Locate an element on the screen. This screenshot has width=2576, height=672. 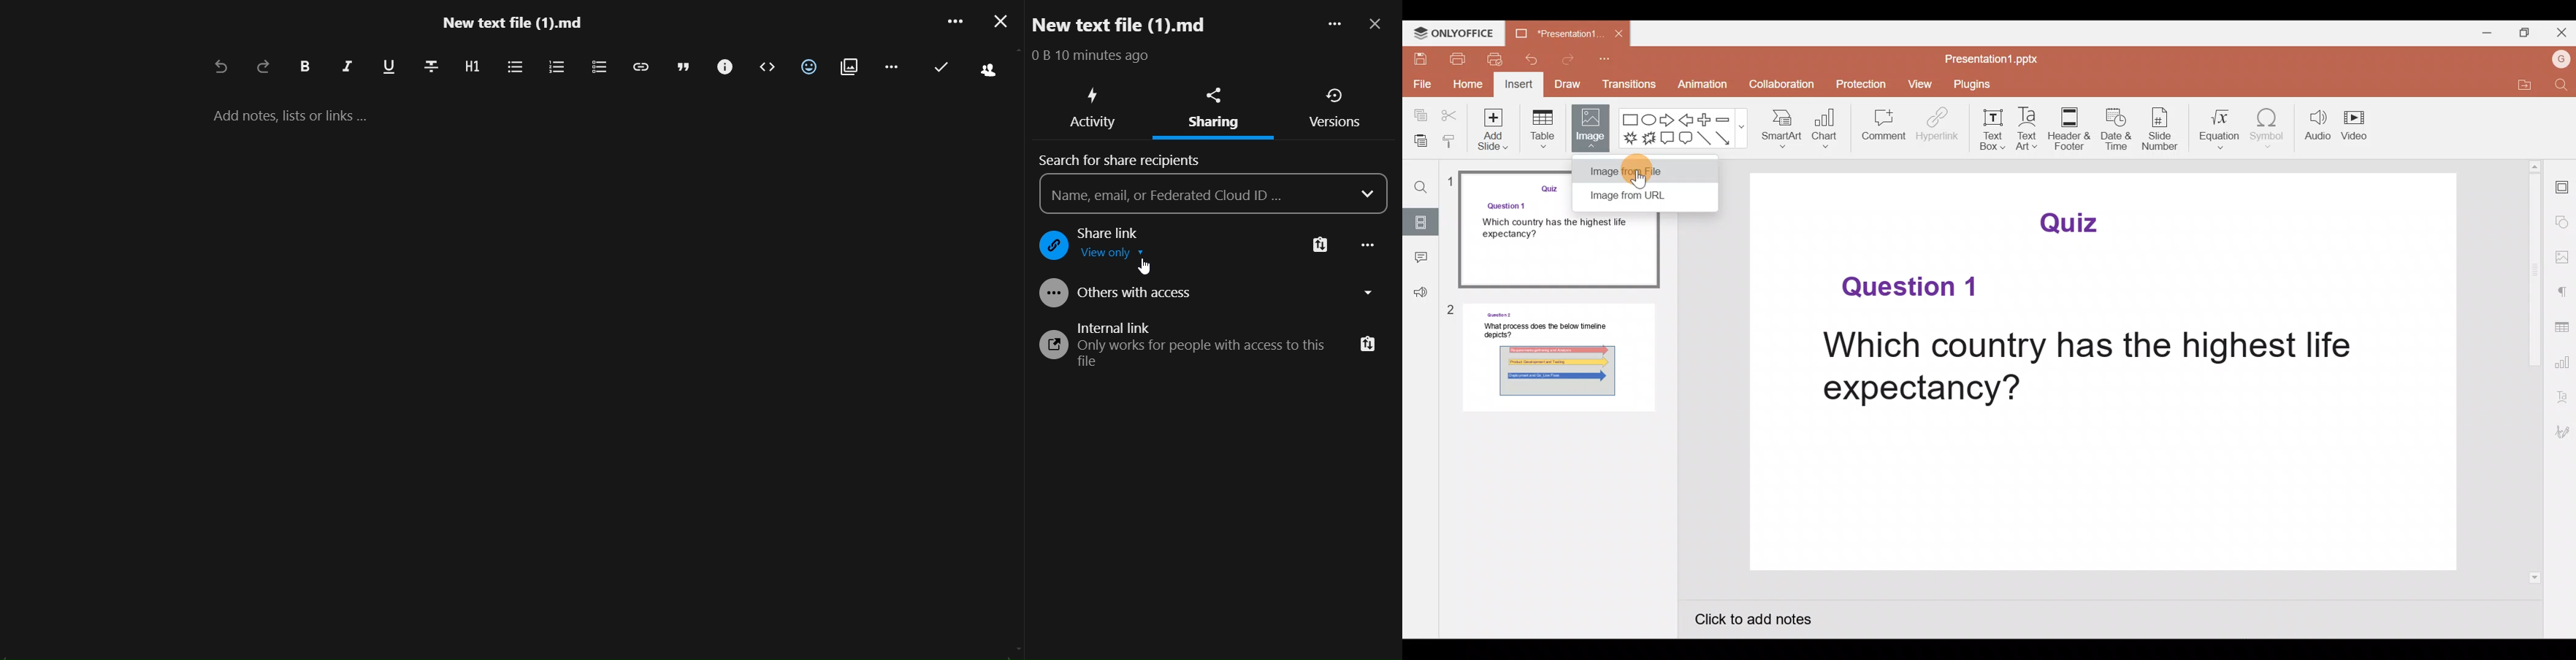
sharing is located at coordinates (1212, 123).